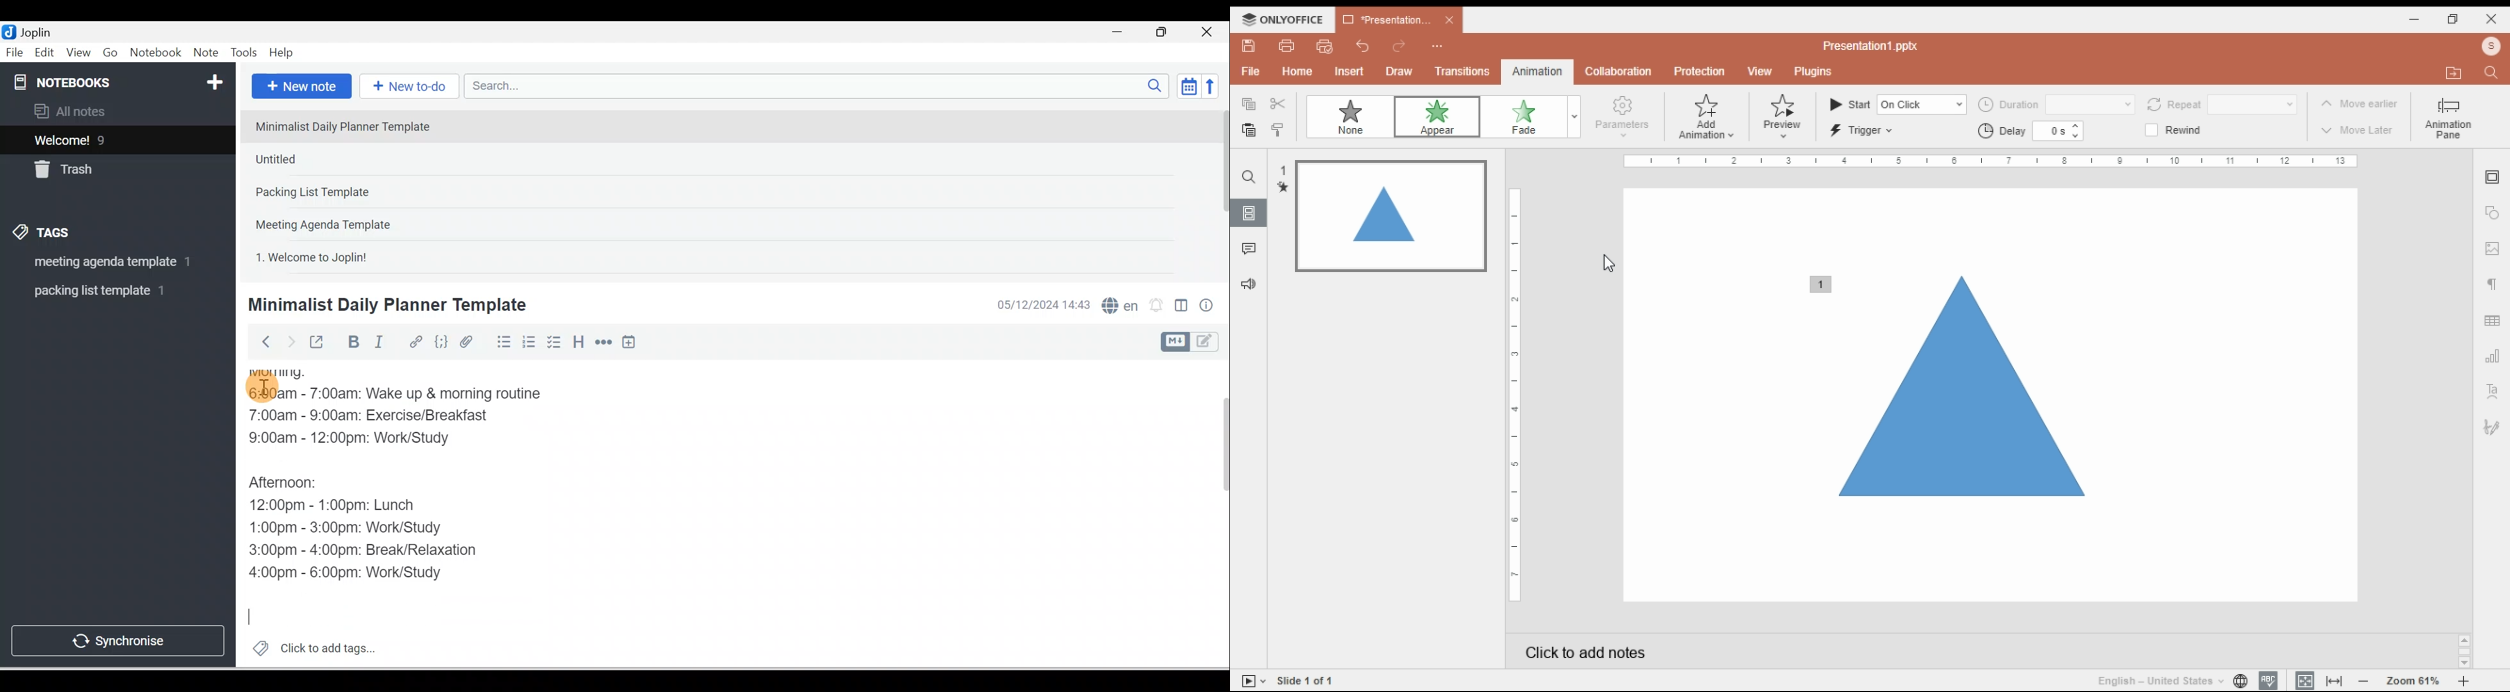  Describe the element at coordinates (299, 87) in the screenshot. I see `New note` at that location.